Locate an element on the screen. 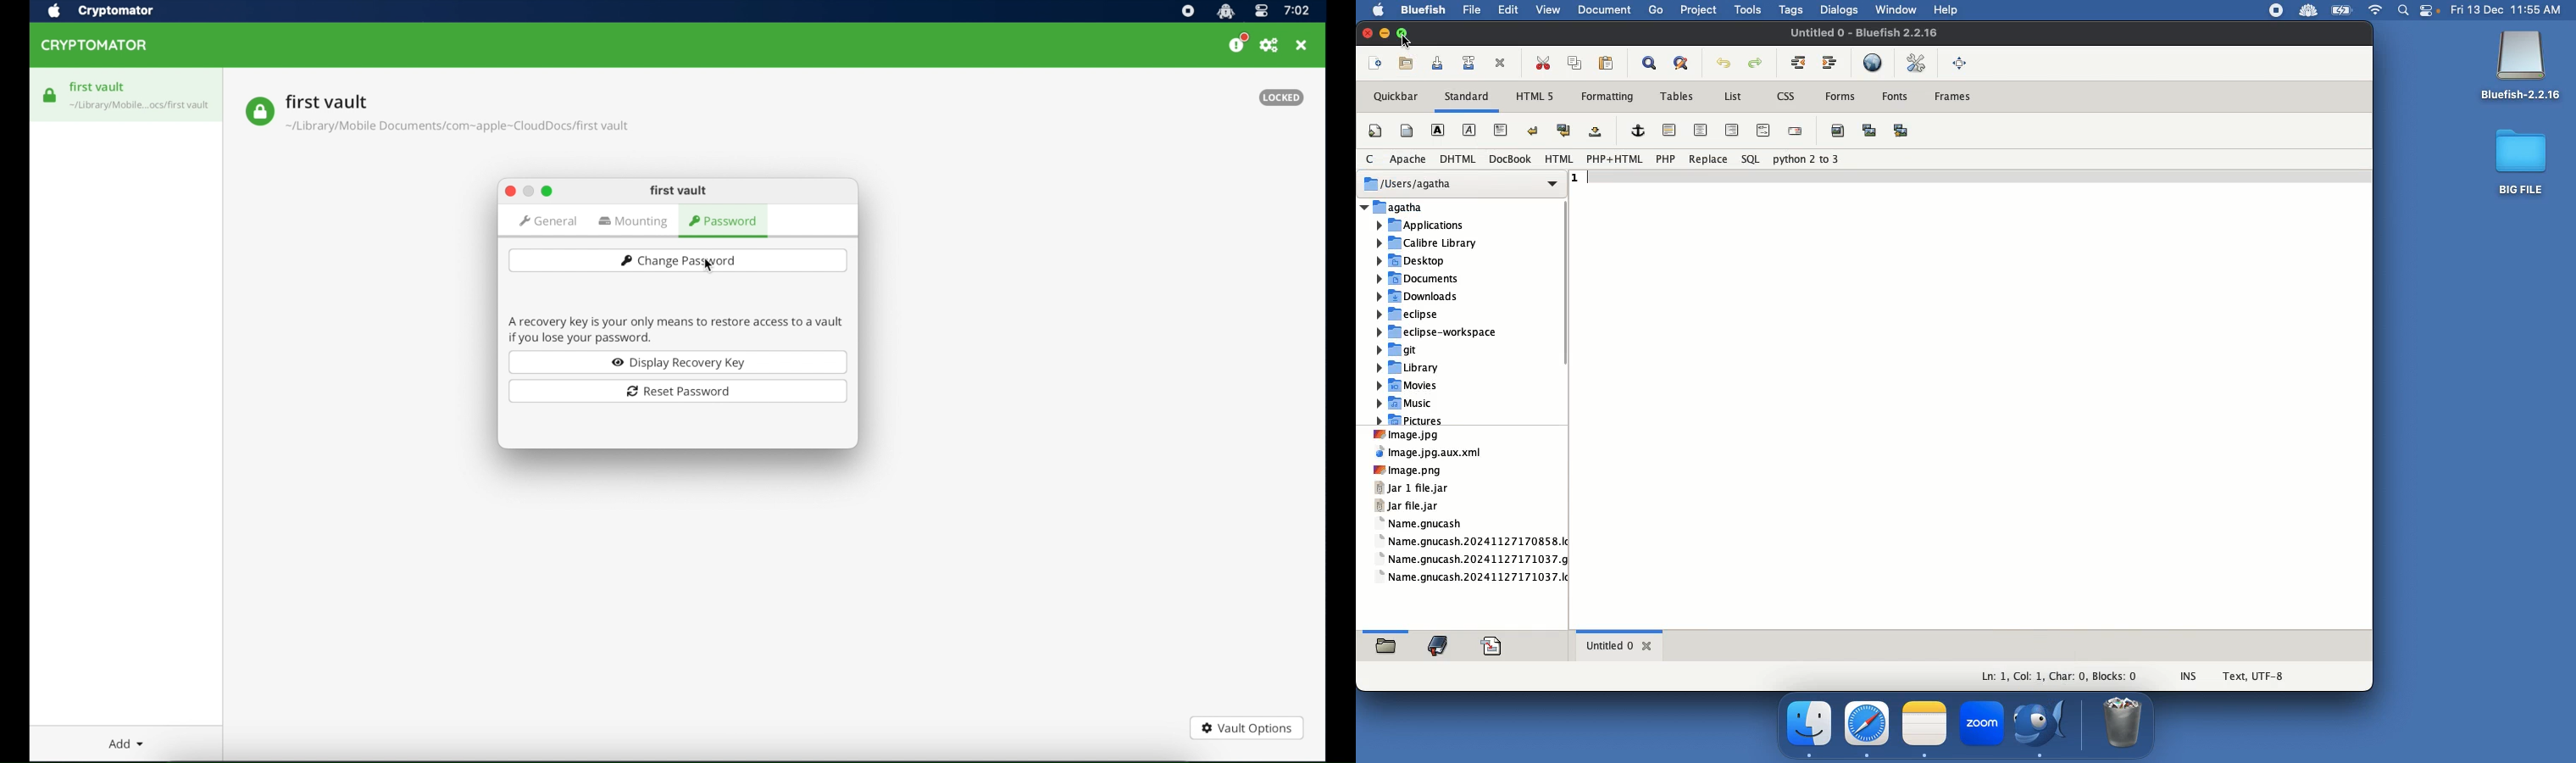 The image size is (2576, 784). crytptomator is located at coordinates (115, 12).